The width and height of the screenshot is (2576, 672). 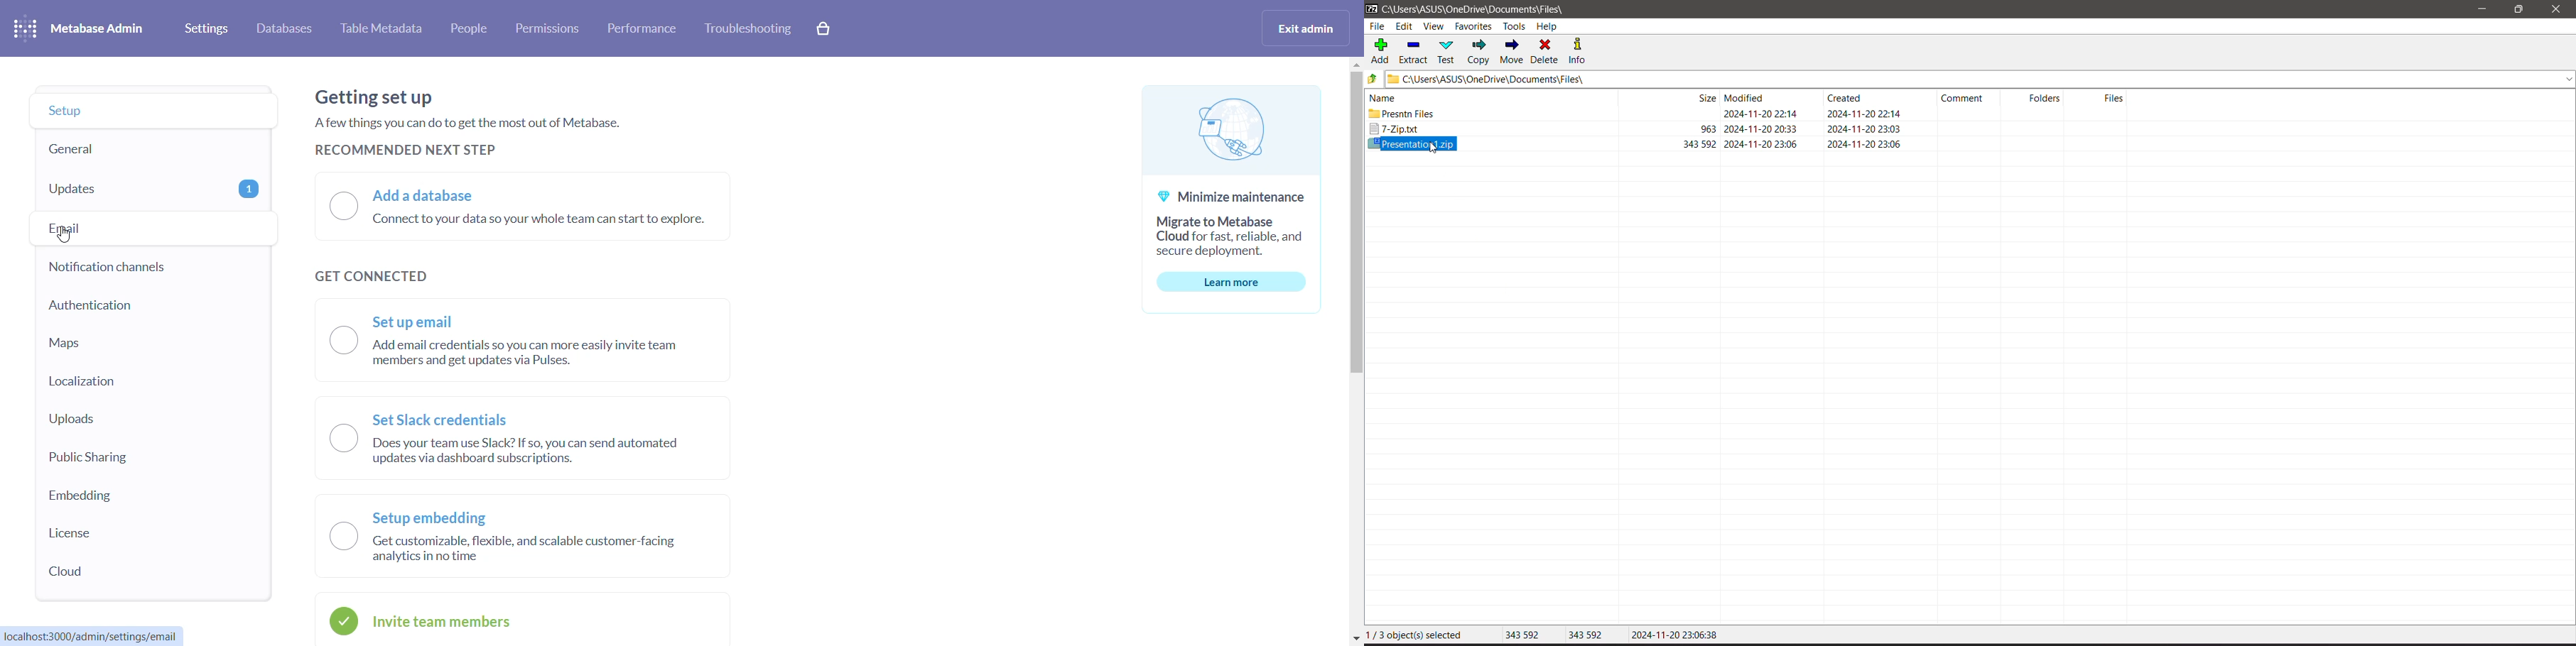 I want to click on View, so click(x=1433, y=27).